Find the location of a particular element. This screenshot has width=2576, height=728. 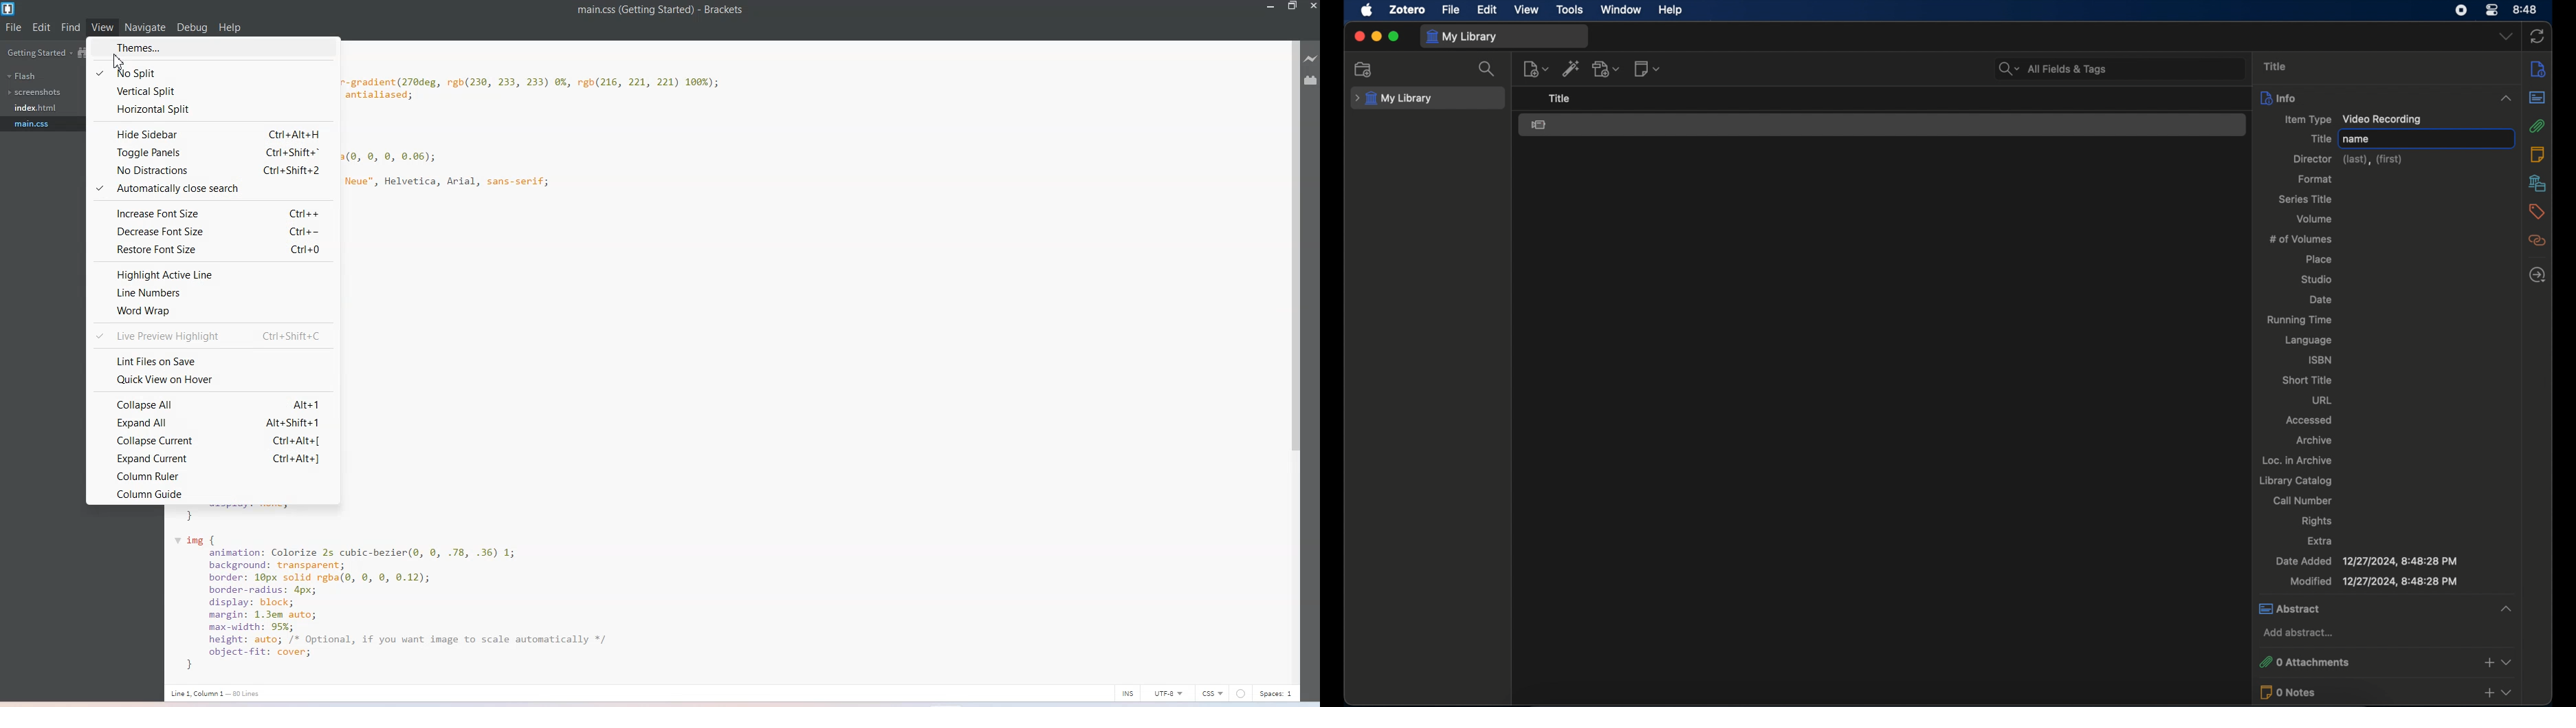

info is located at coordinates (2387, 98).